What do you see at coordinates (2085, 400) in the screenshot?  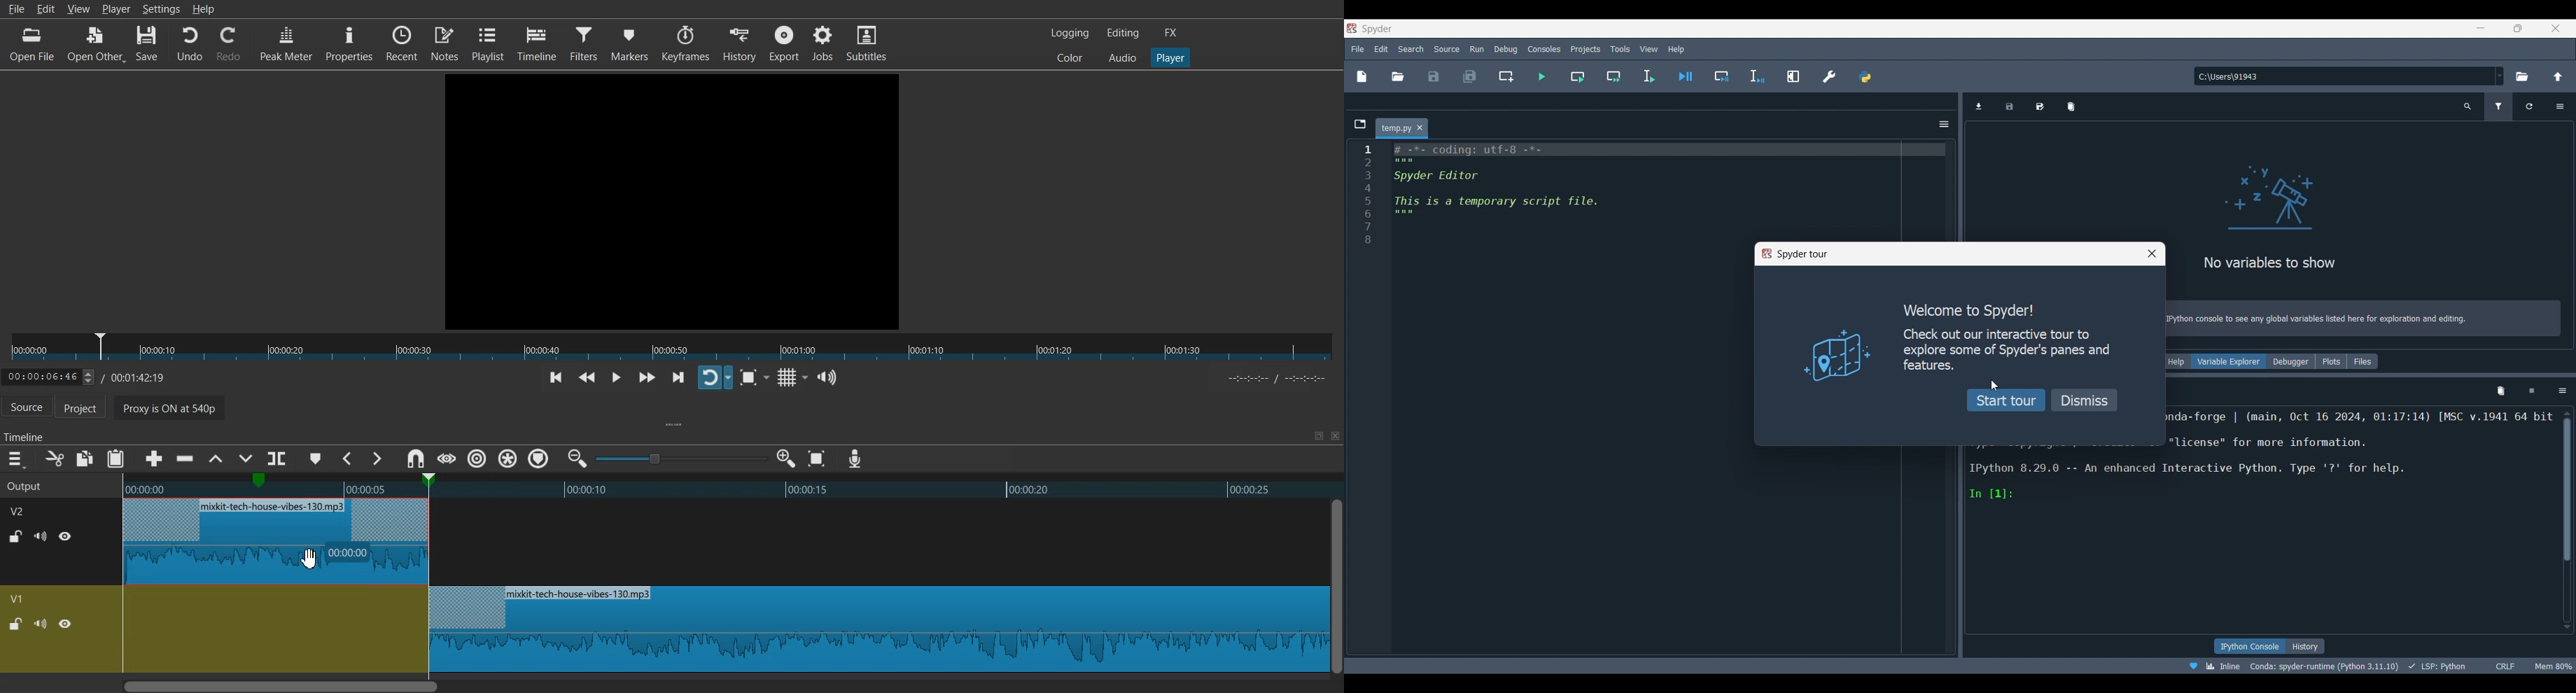 I see `dismiss` at bounding box center [2085, 400].